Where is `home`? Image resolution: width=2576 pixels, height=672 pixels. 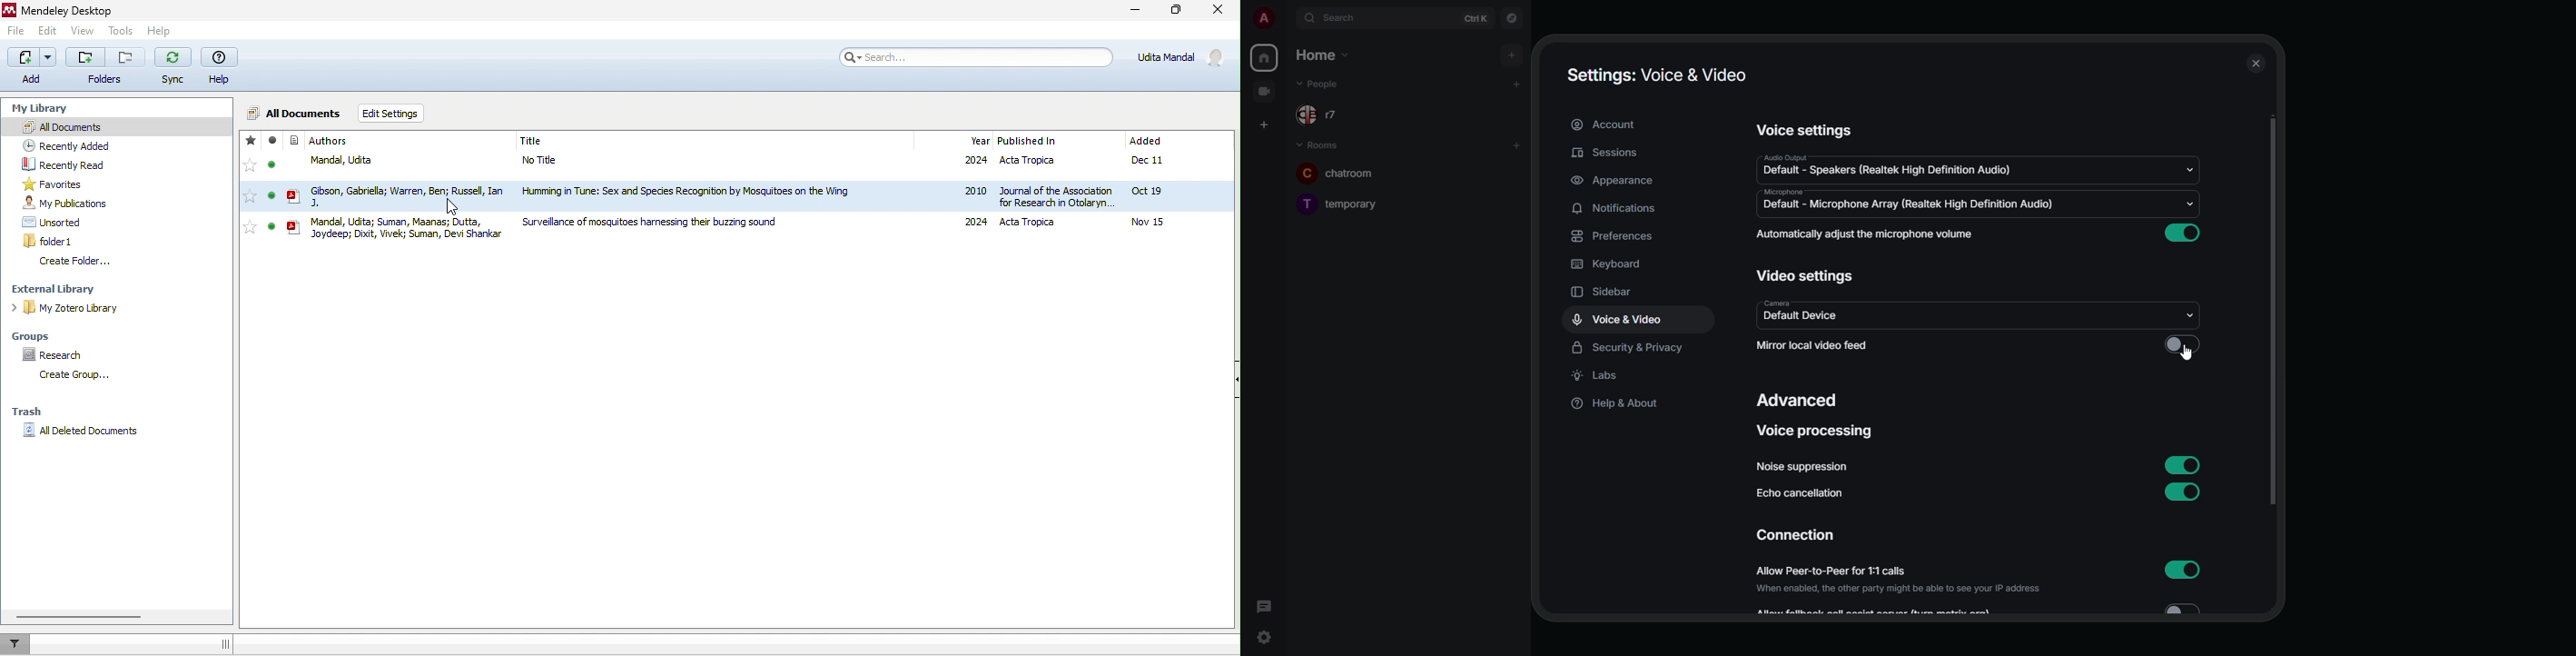
home is located at coordinates (1318, 54).